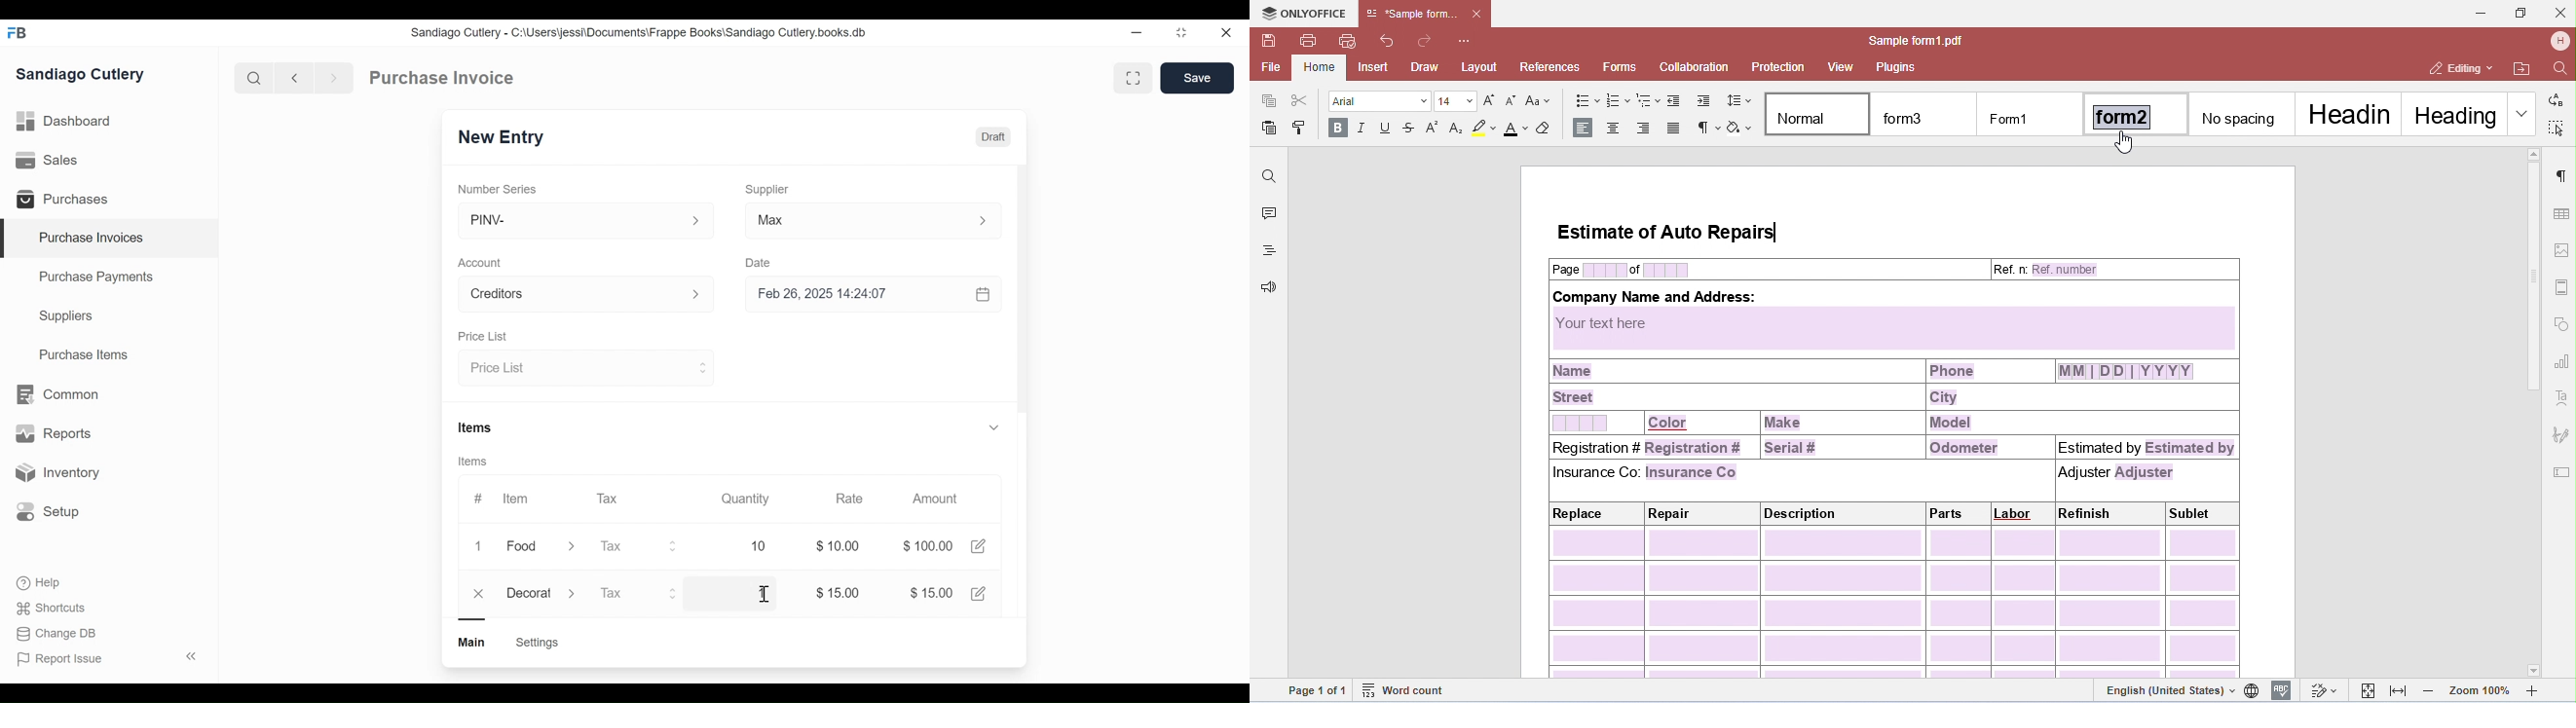 Image resolution: width=2576 pixels, height=728 pixels. I want to click on Expand, so click(702, 366).